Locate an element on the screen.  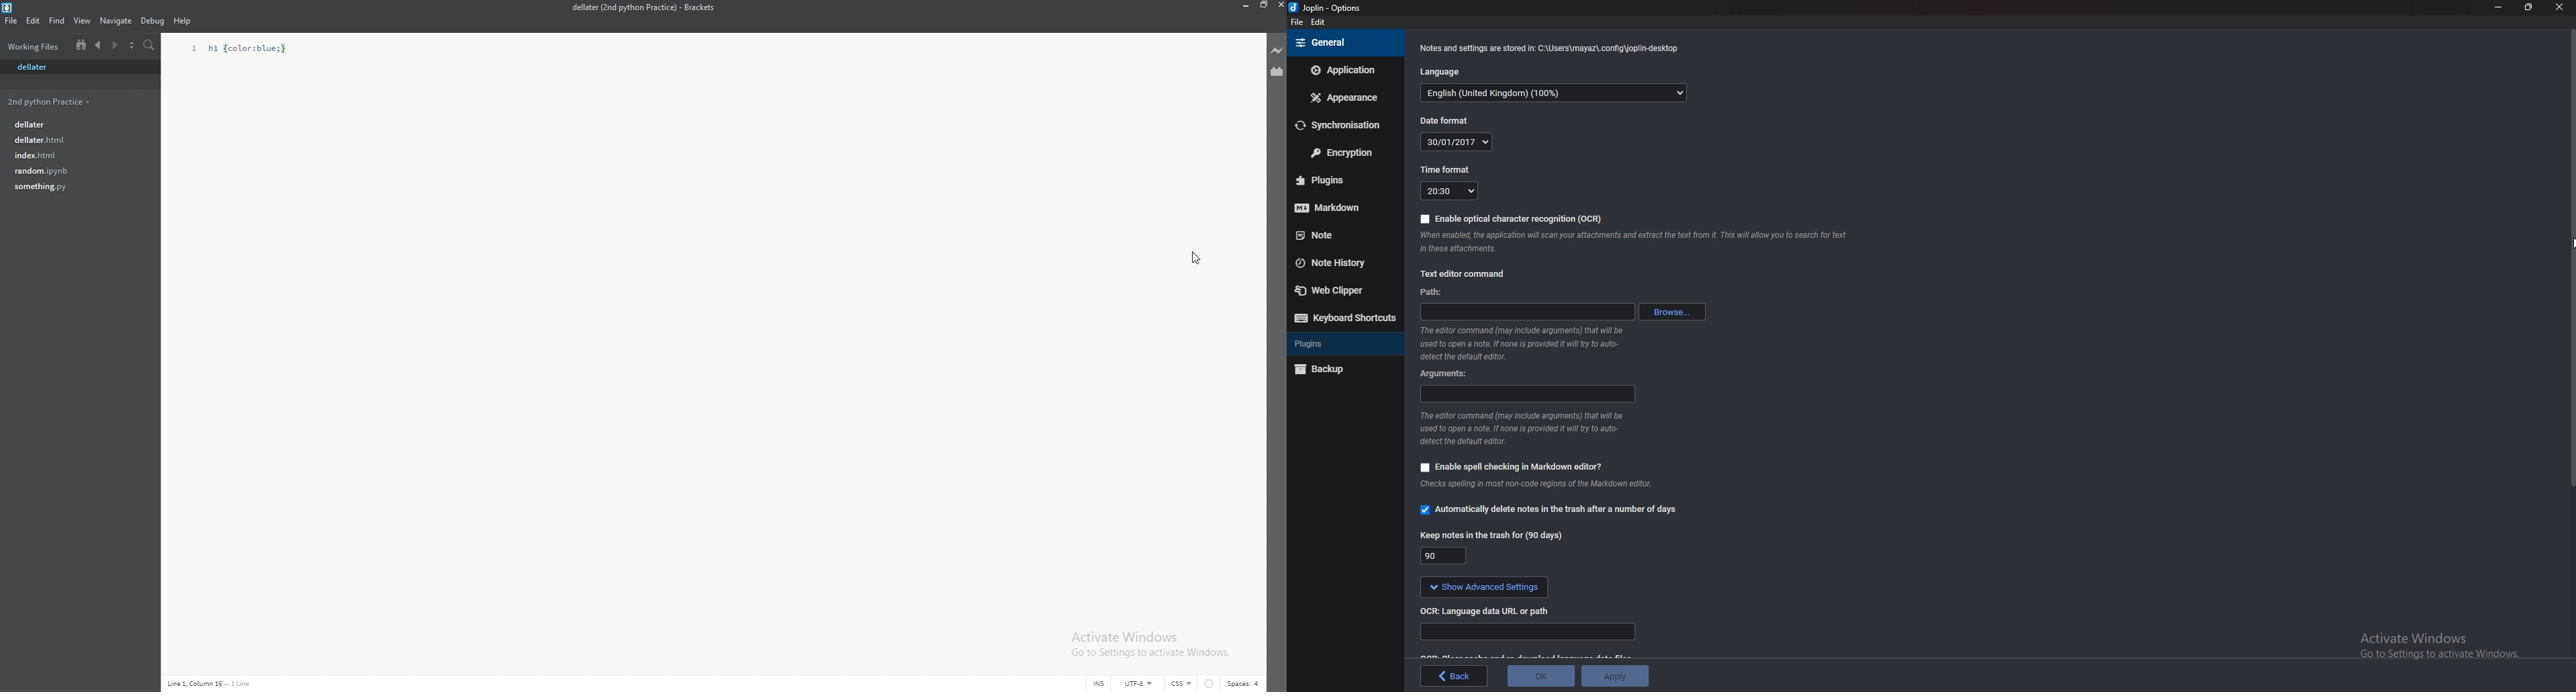
extension manager is located at coordinates (1277, 71).